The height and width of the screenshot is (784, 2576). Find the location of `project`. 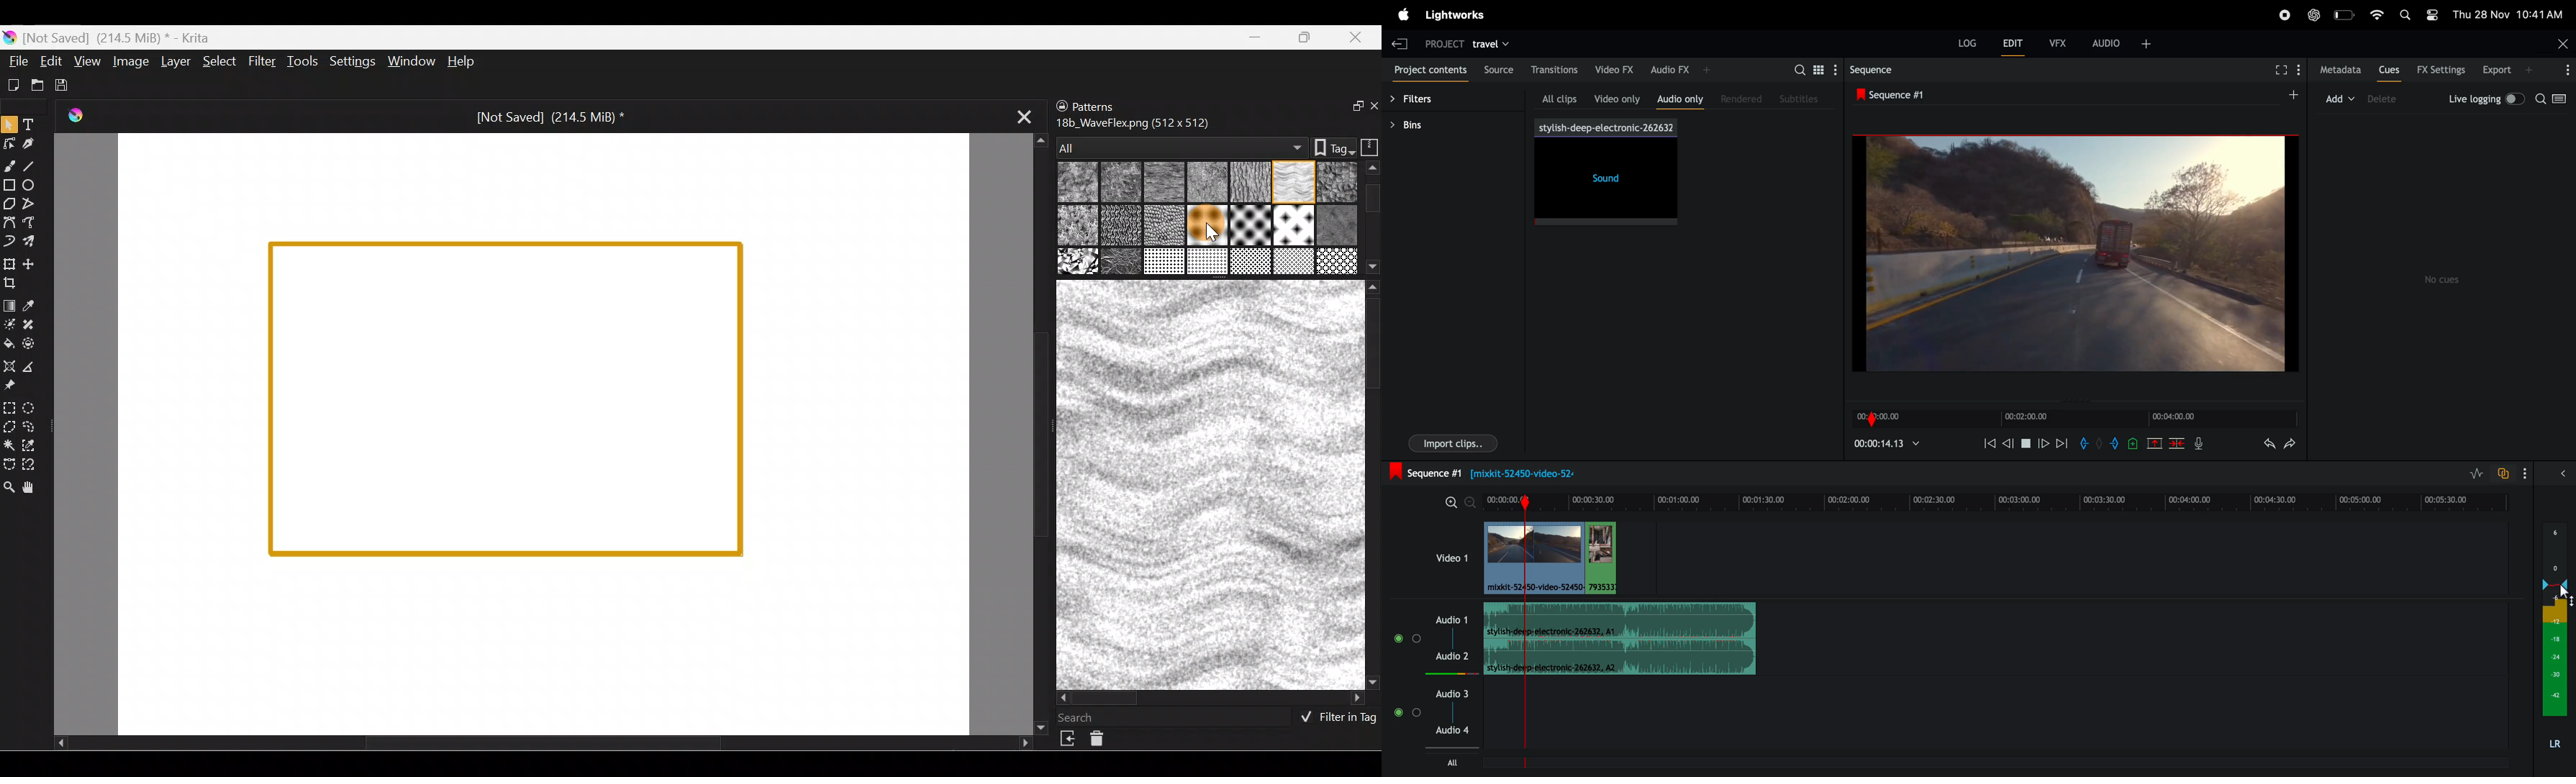

project is located at coordinates (1444, 44).